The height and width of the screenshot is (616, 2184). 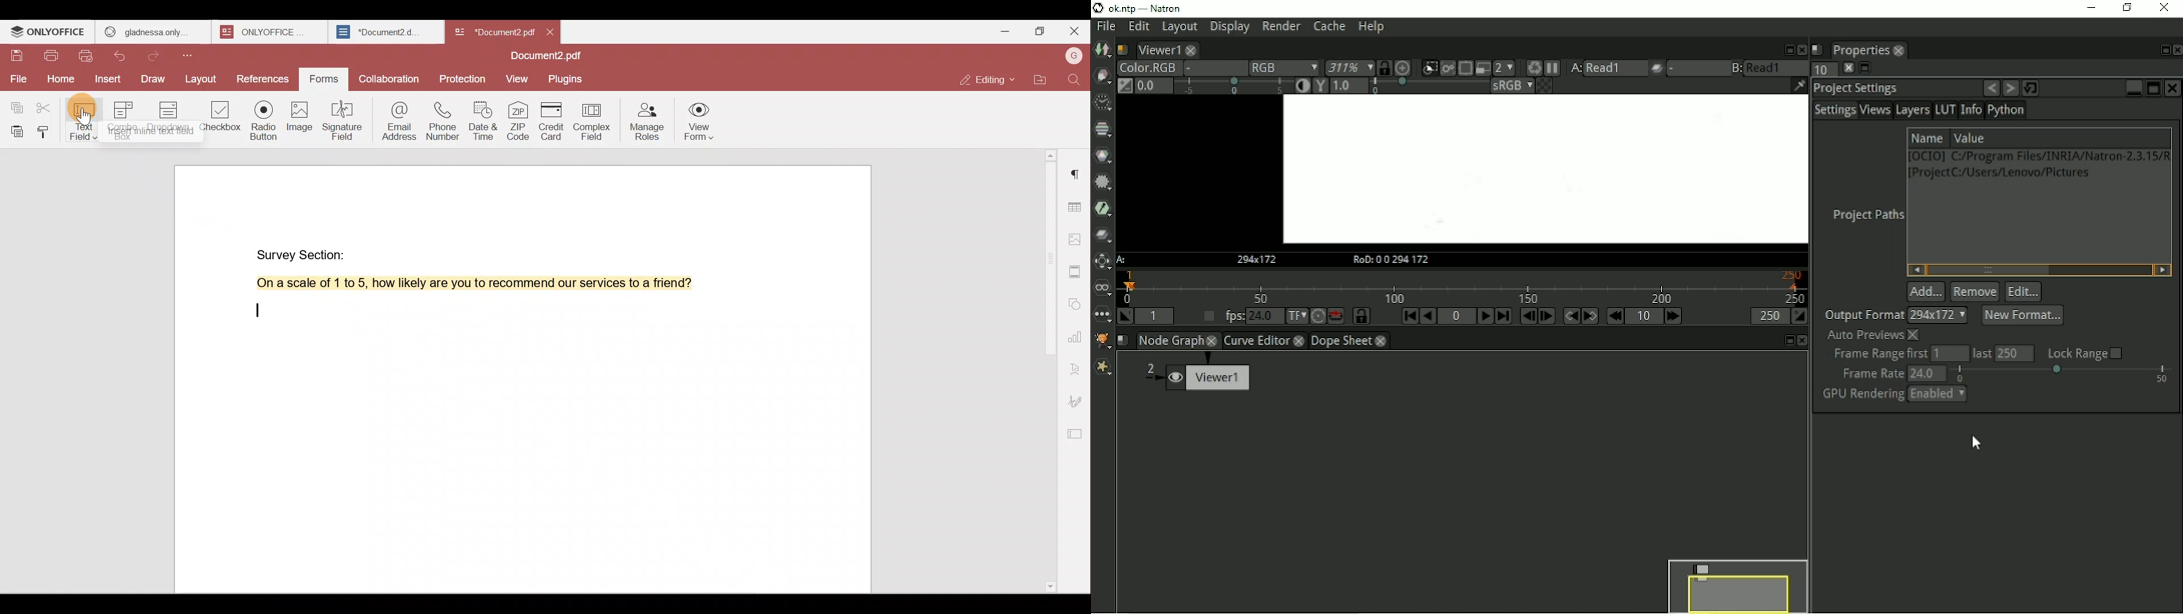 What do you see at coordinates (261, 310) in the screenshot?
I see `text cursor` at bounding box center [261, 310].